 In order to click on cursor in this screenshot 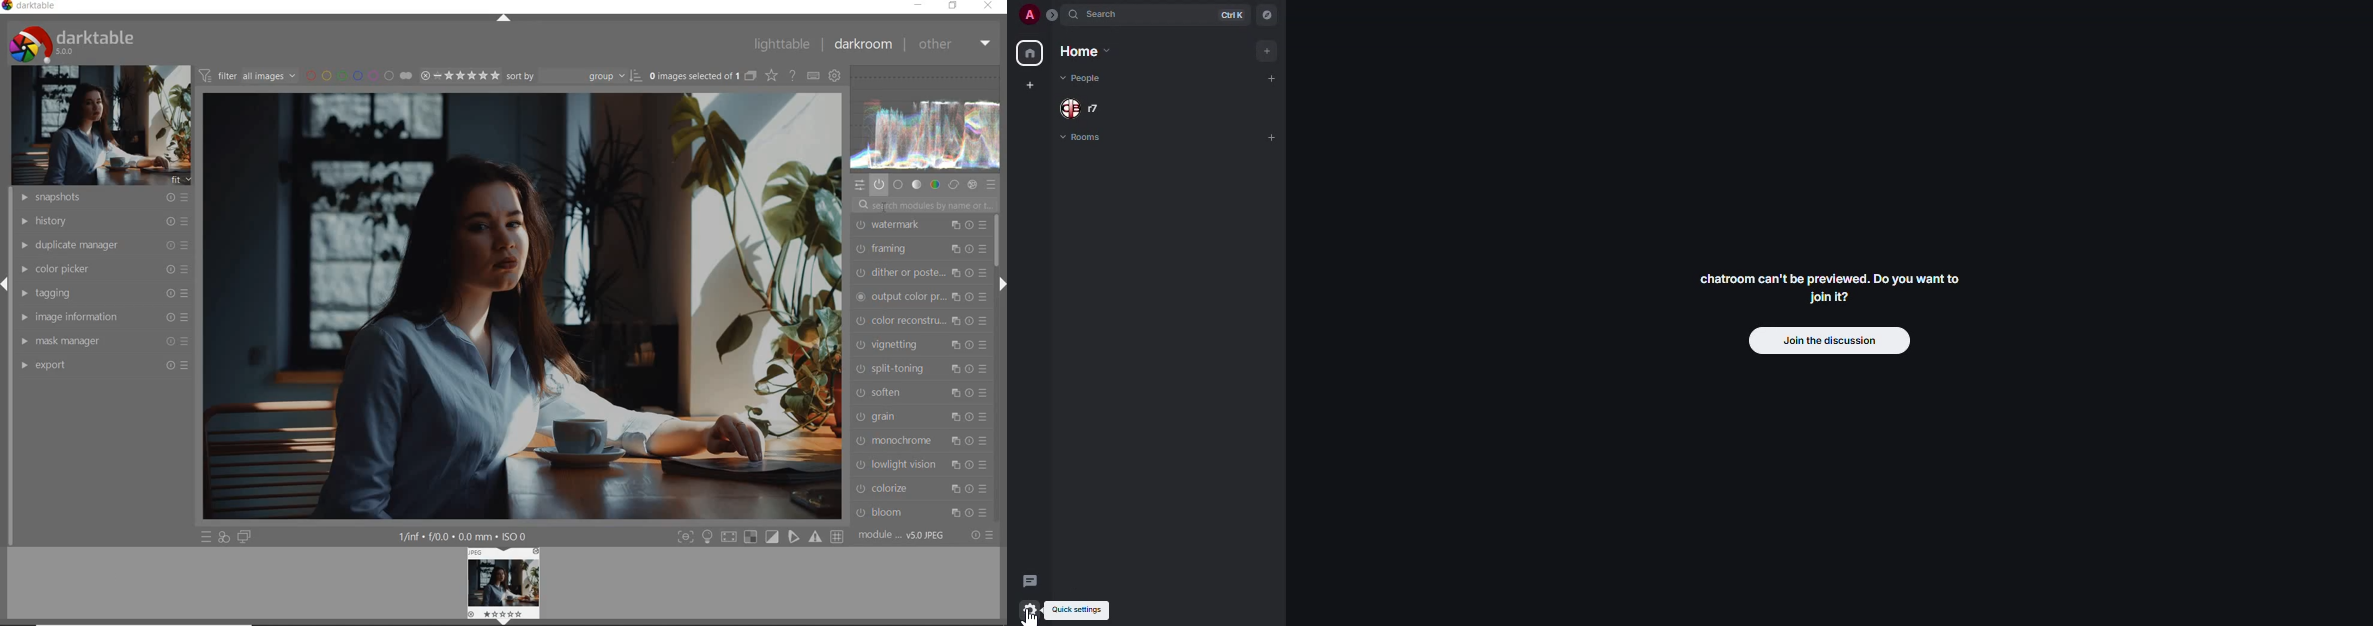, I will do `click(1029, 610)`.